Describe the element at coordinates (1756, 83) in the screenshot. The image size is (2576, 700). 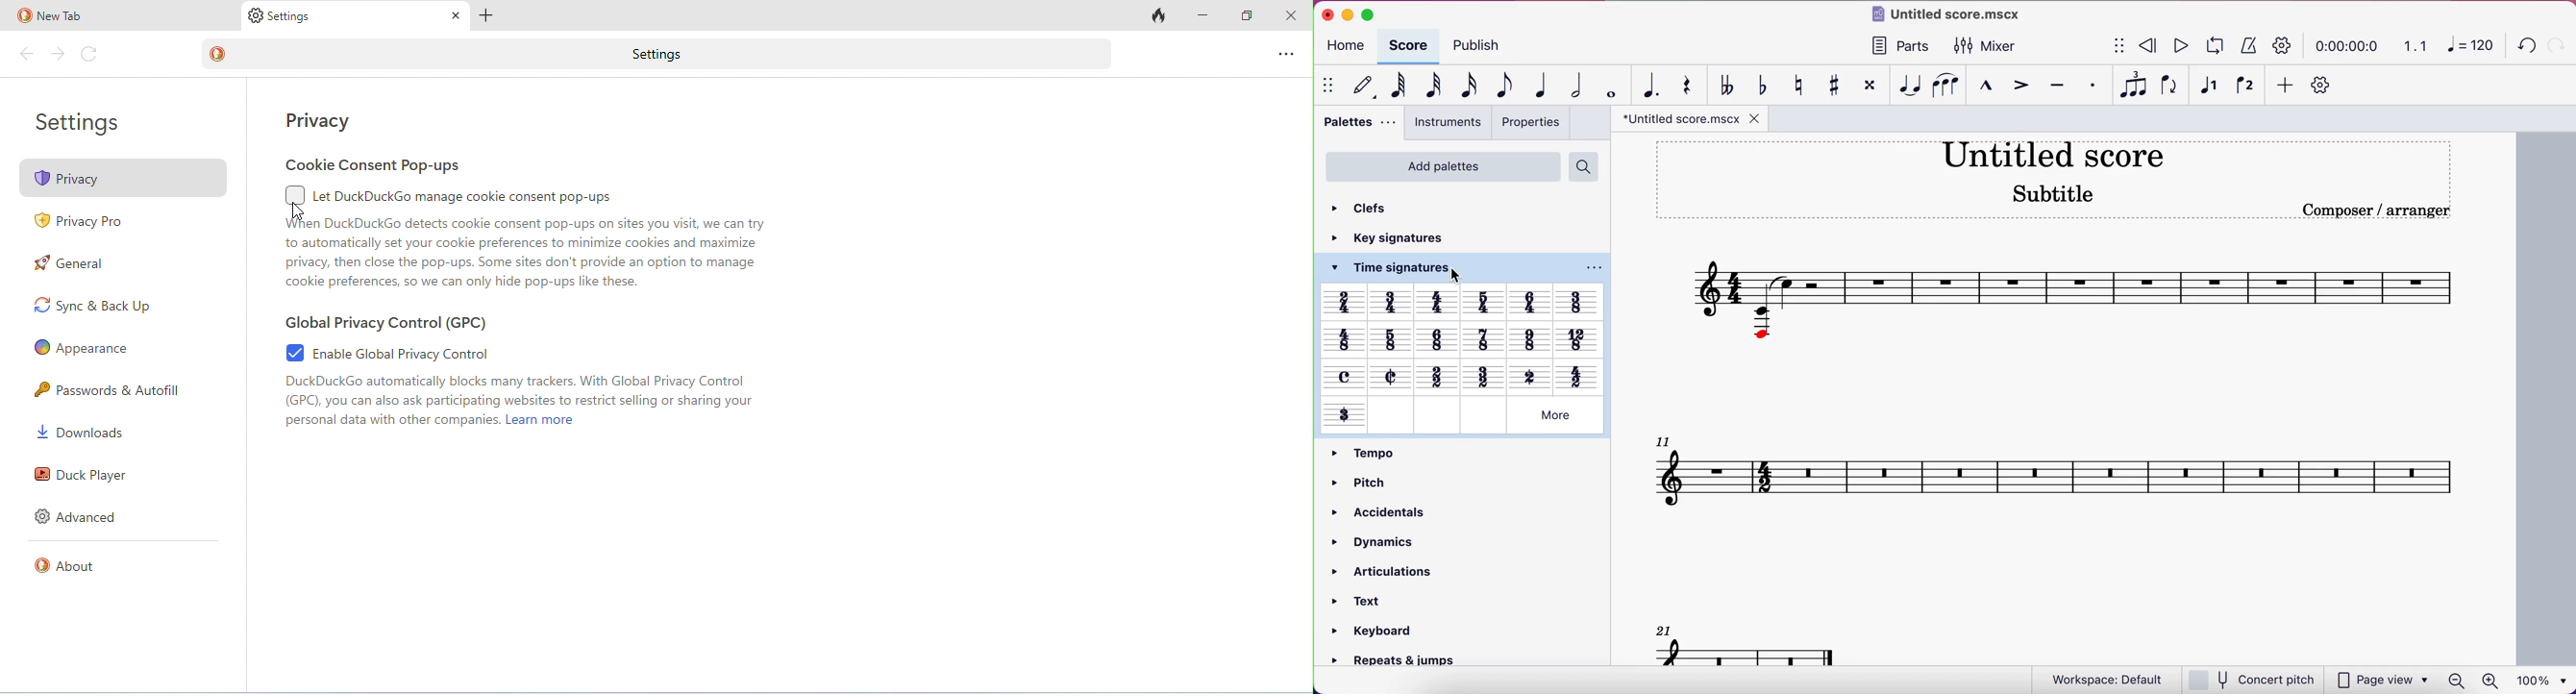
I see `double flat` at that location.